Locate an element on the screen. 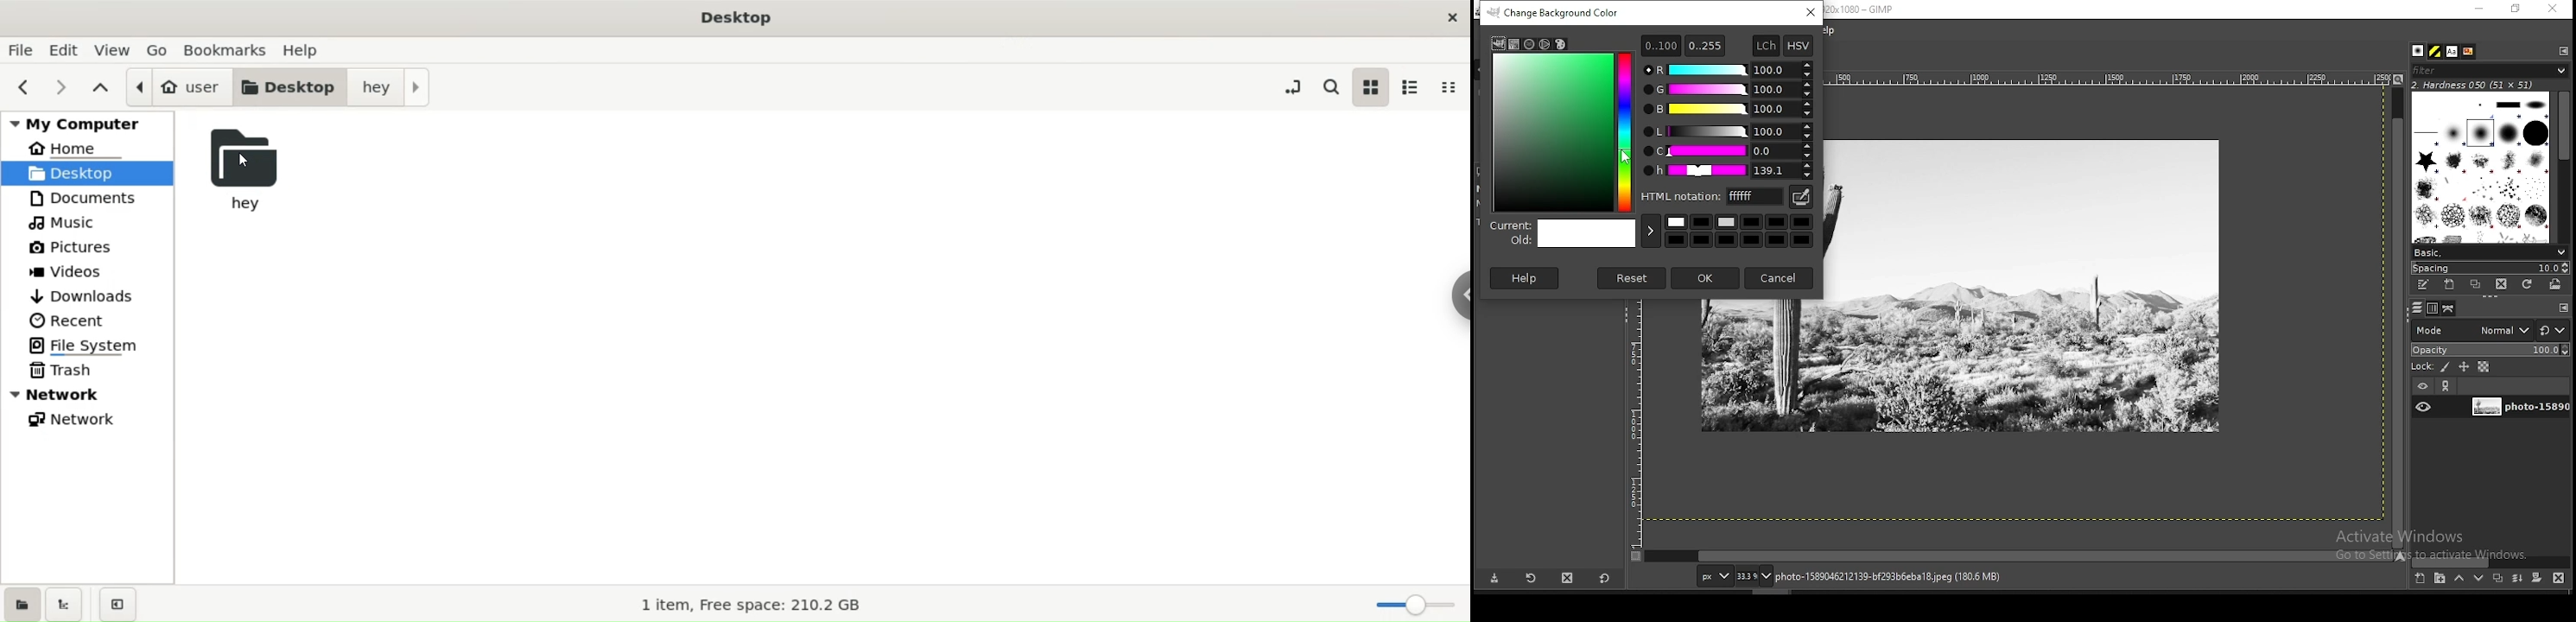  layer visibility is located at coordinates (2421, 387).